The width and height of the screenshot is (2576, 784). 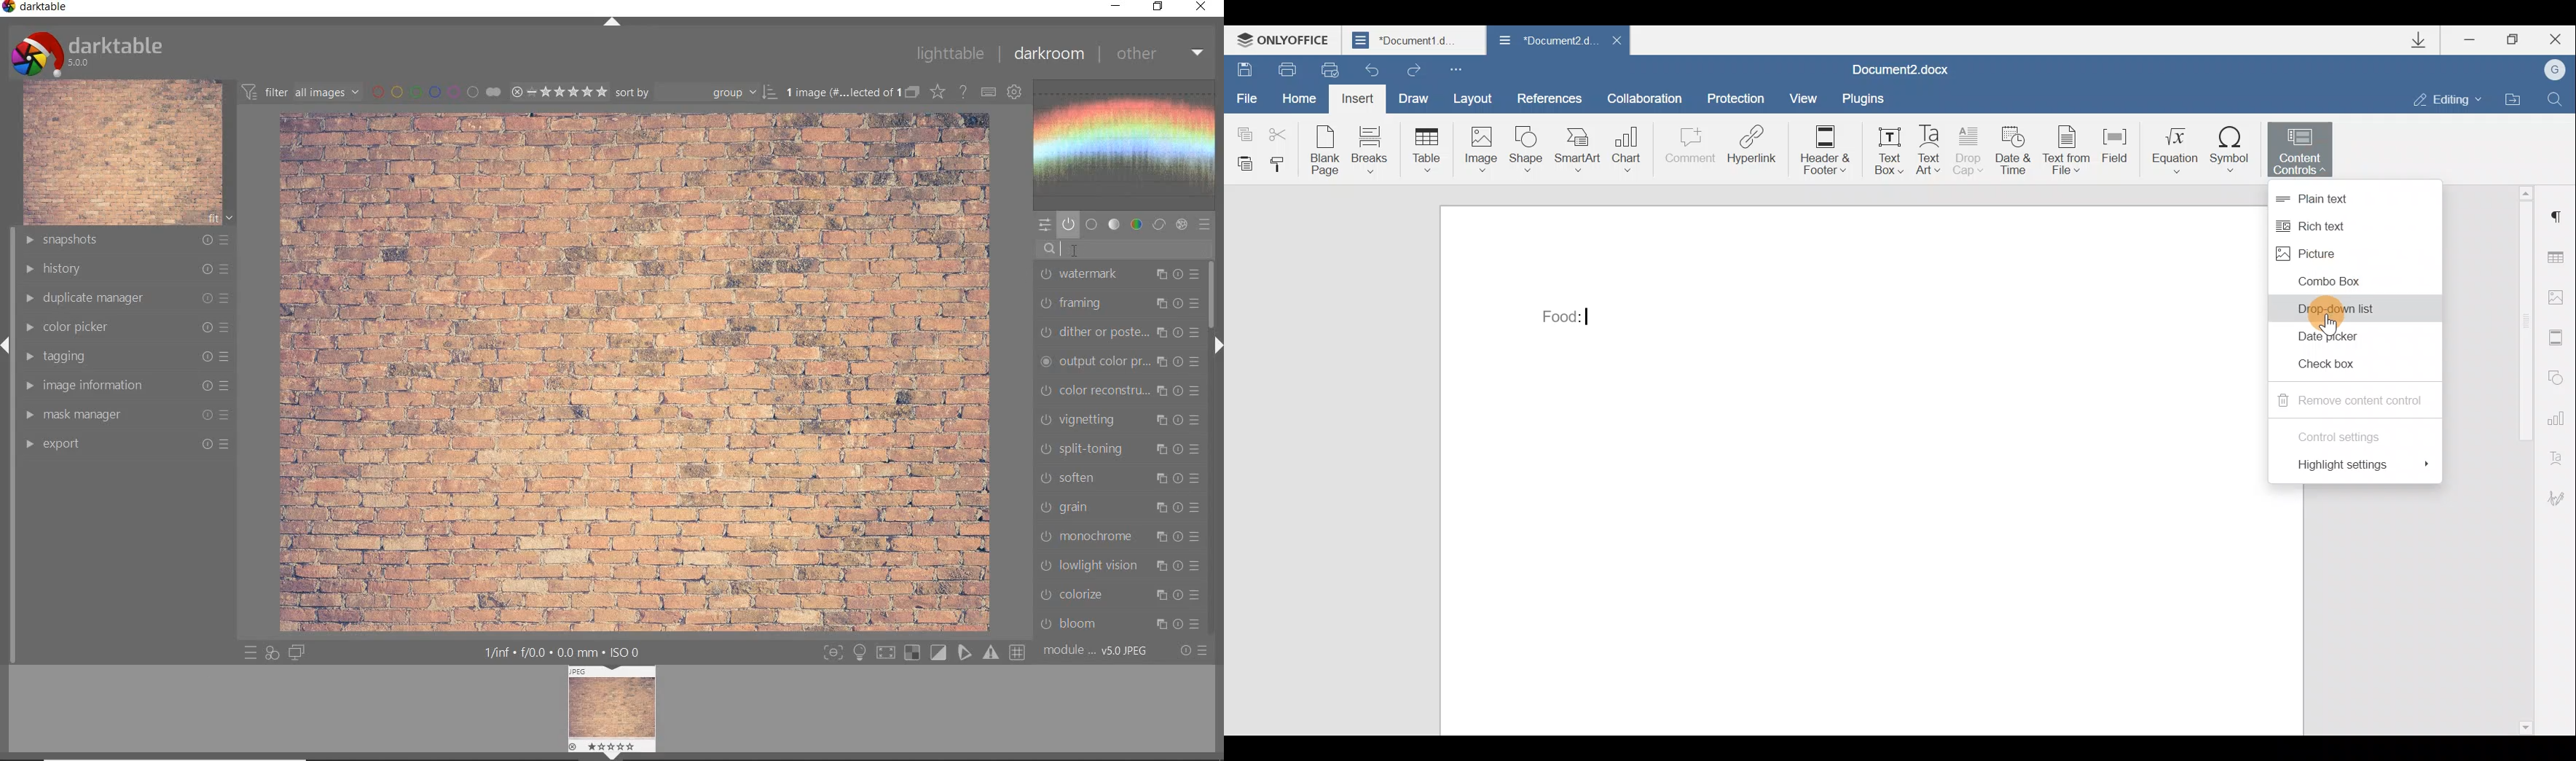 I want to click on Comment, so click(x=1689, y=152).